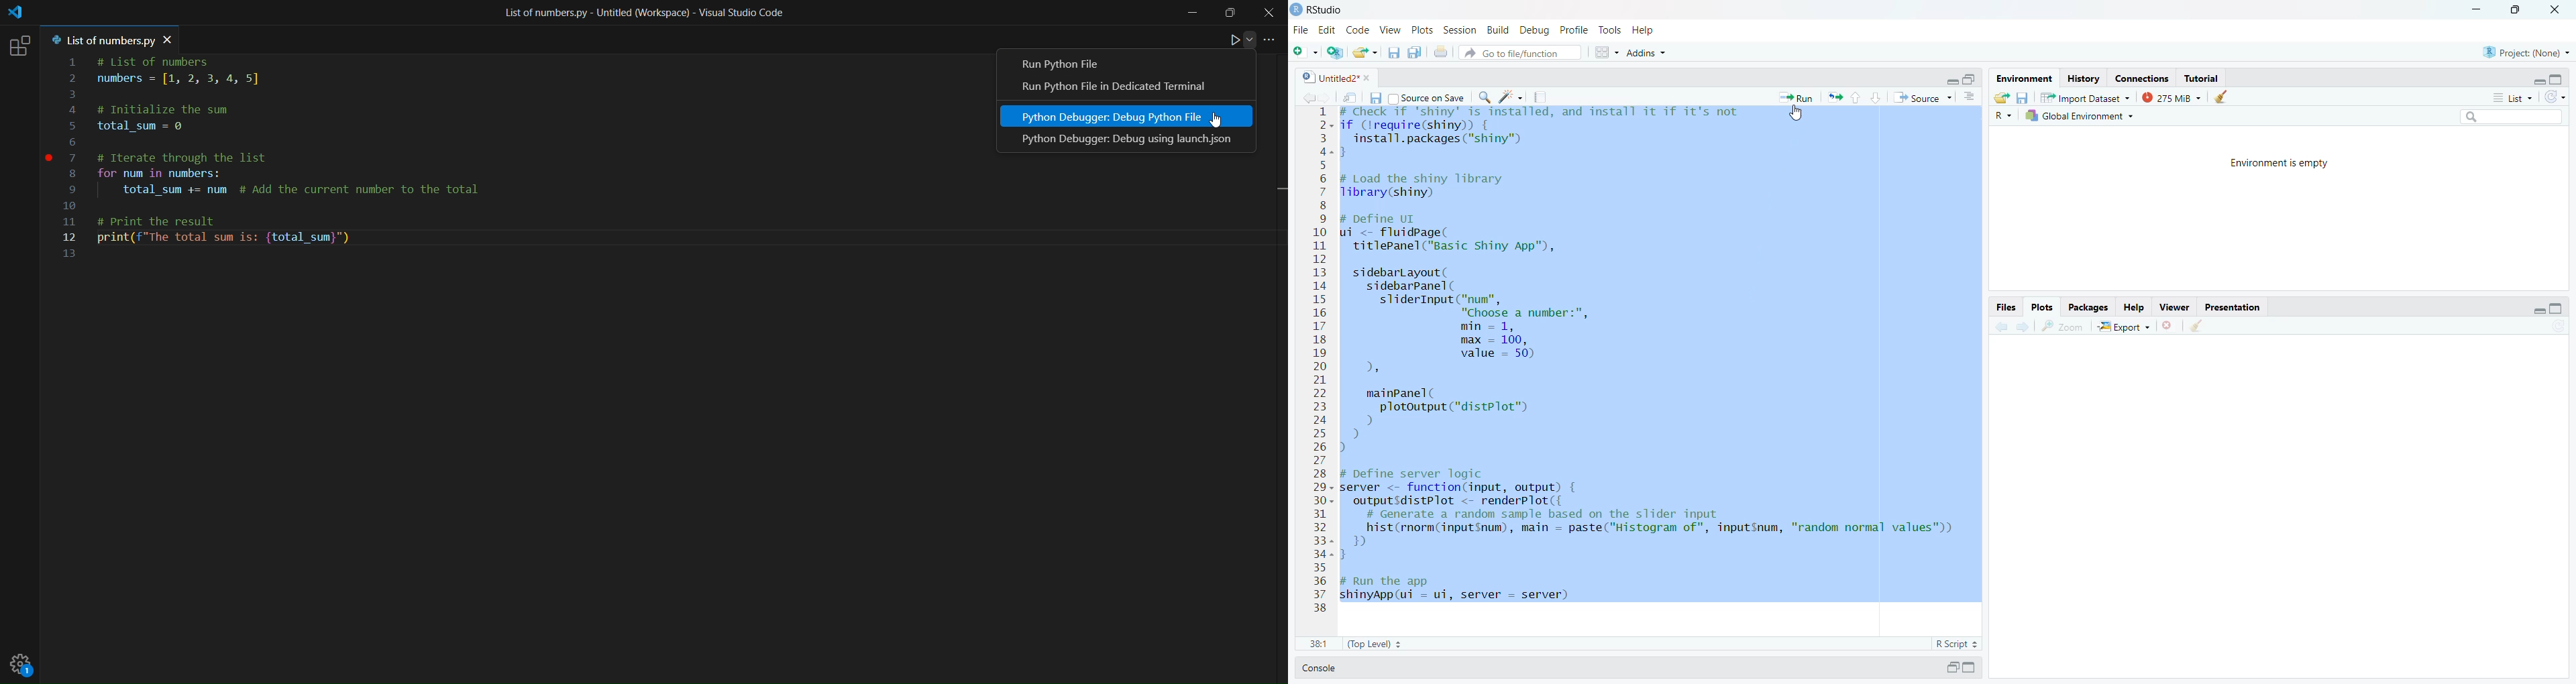 The height and width of the screenshot is (700, 2576). What do you see at coordinates (2559, 326) in the screenshot?
I see `refresh` at bounding box center [2559, 326].